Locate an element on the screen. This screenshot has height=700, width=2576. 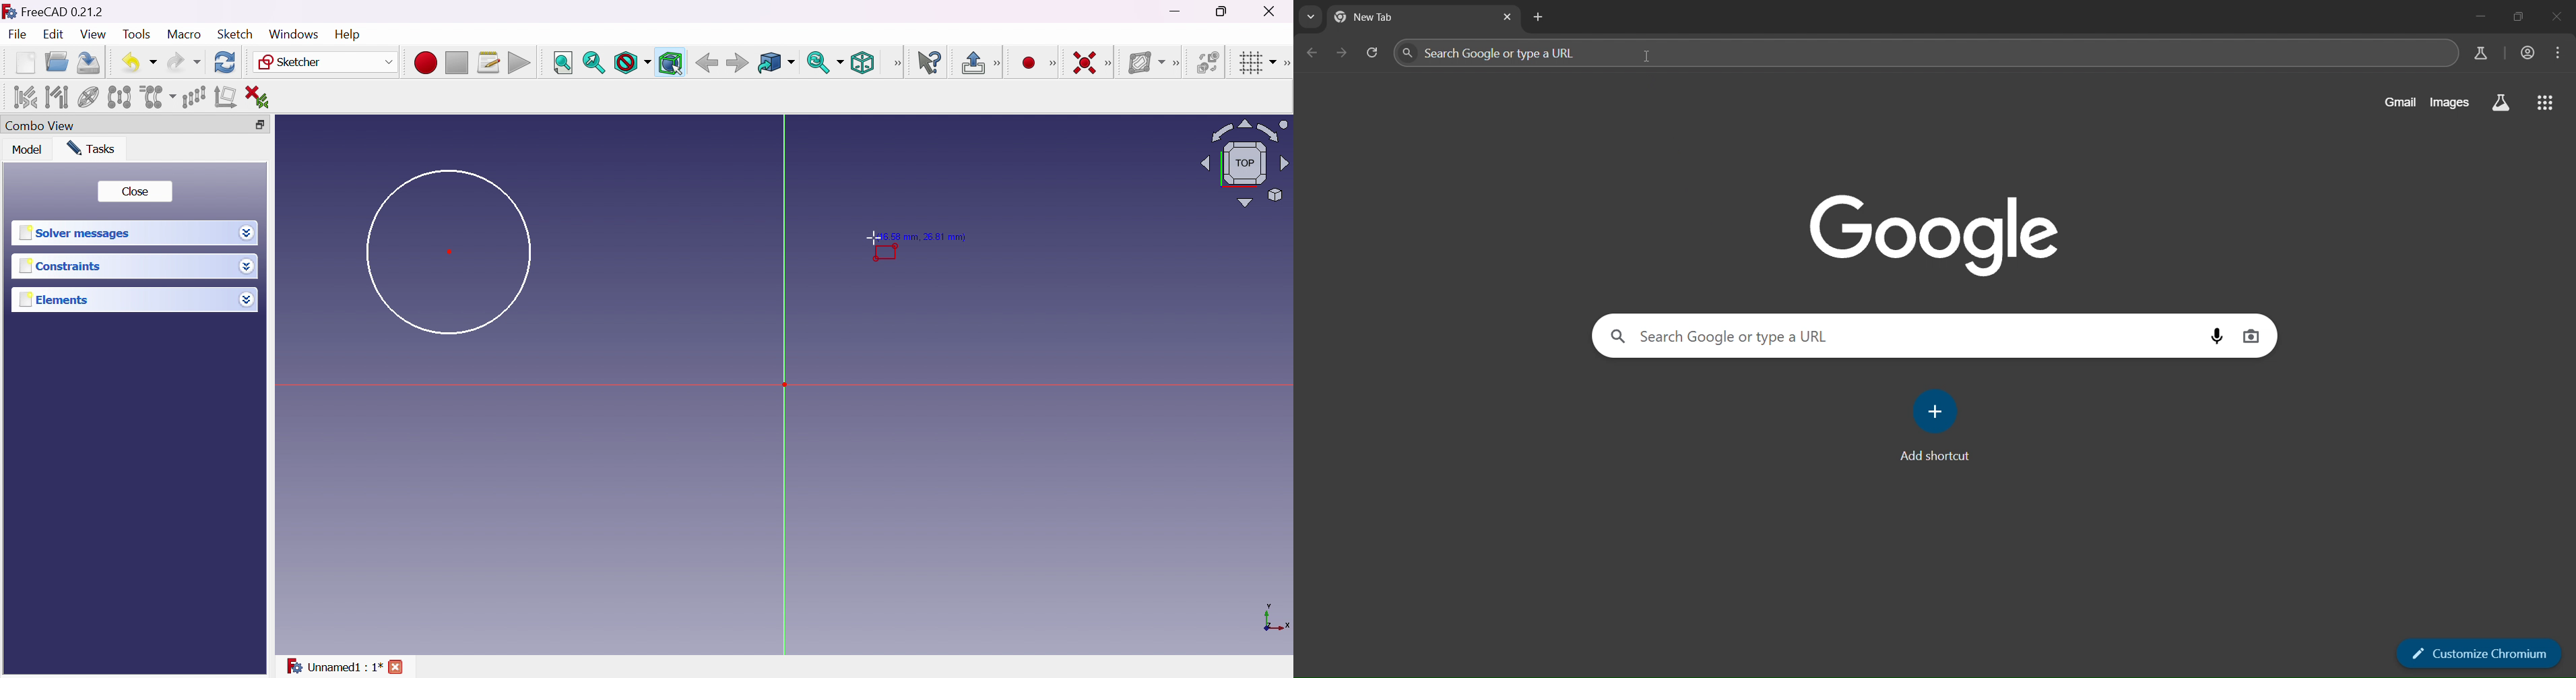
Fit all is located at coordinates (562, 63).